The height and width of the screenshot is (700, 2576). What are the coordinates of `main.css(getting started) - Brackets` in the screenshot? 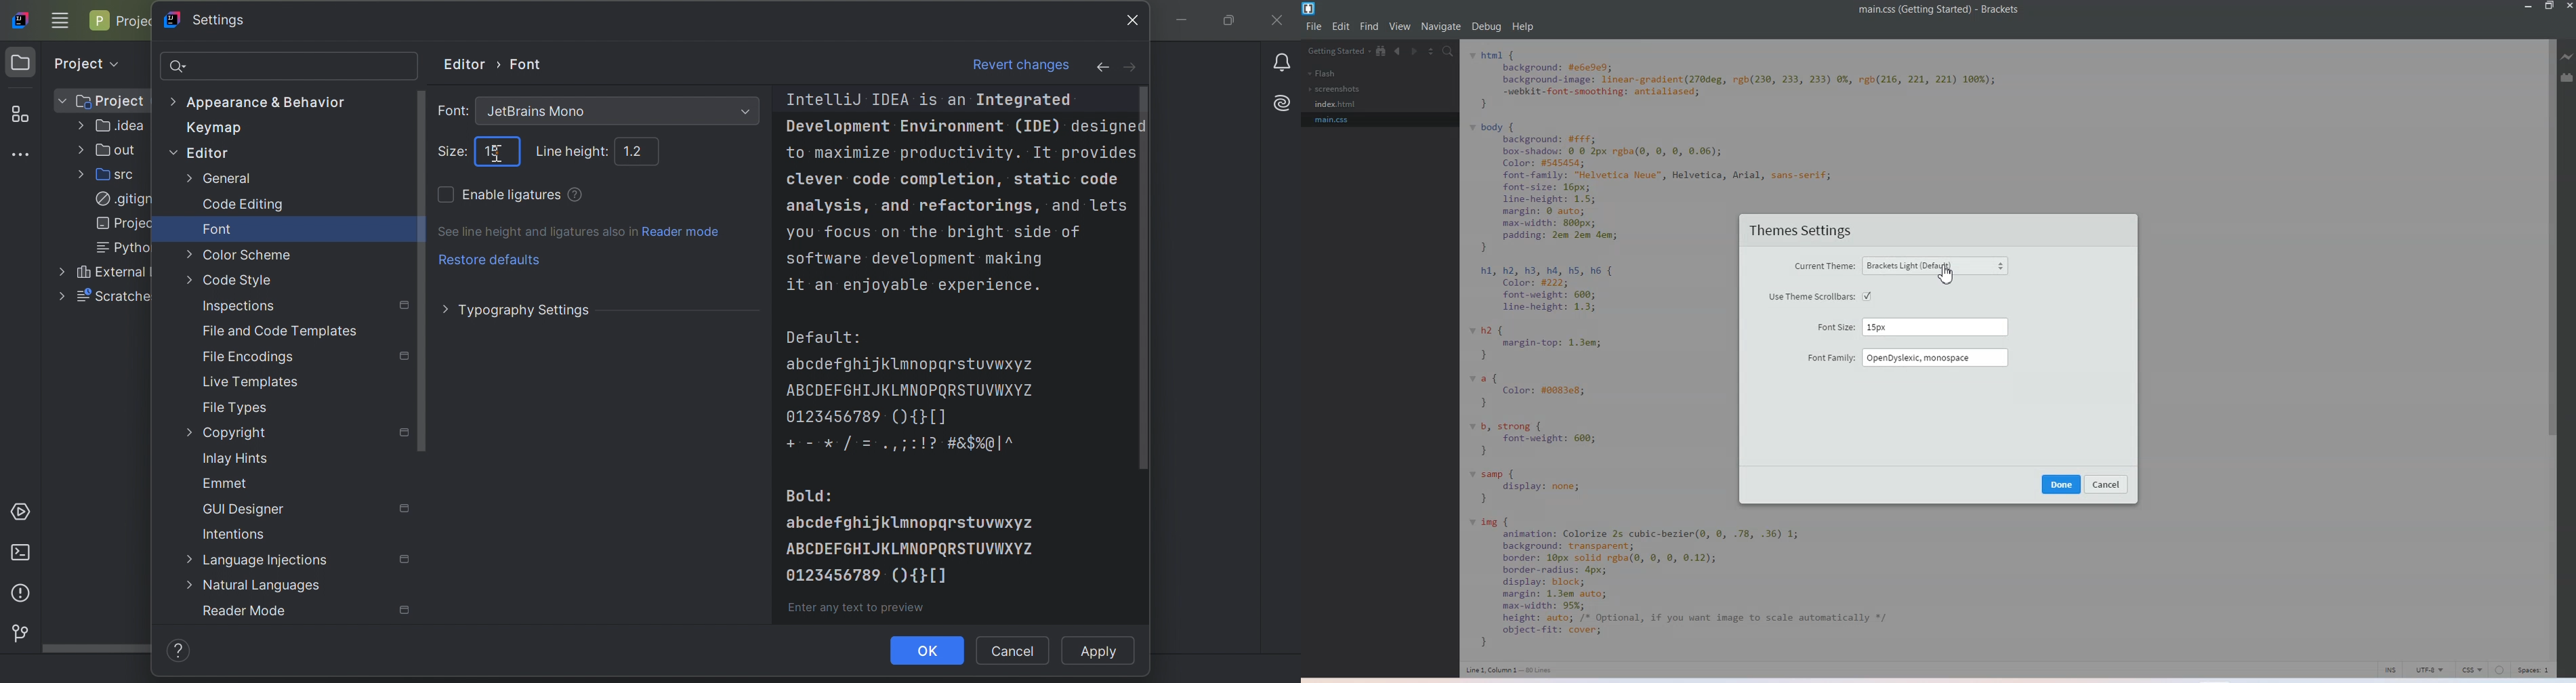 It's located at (1950, 10).